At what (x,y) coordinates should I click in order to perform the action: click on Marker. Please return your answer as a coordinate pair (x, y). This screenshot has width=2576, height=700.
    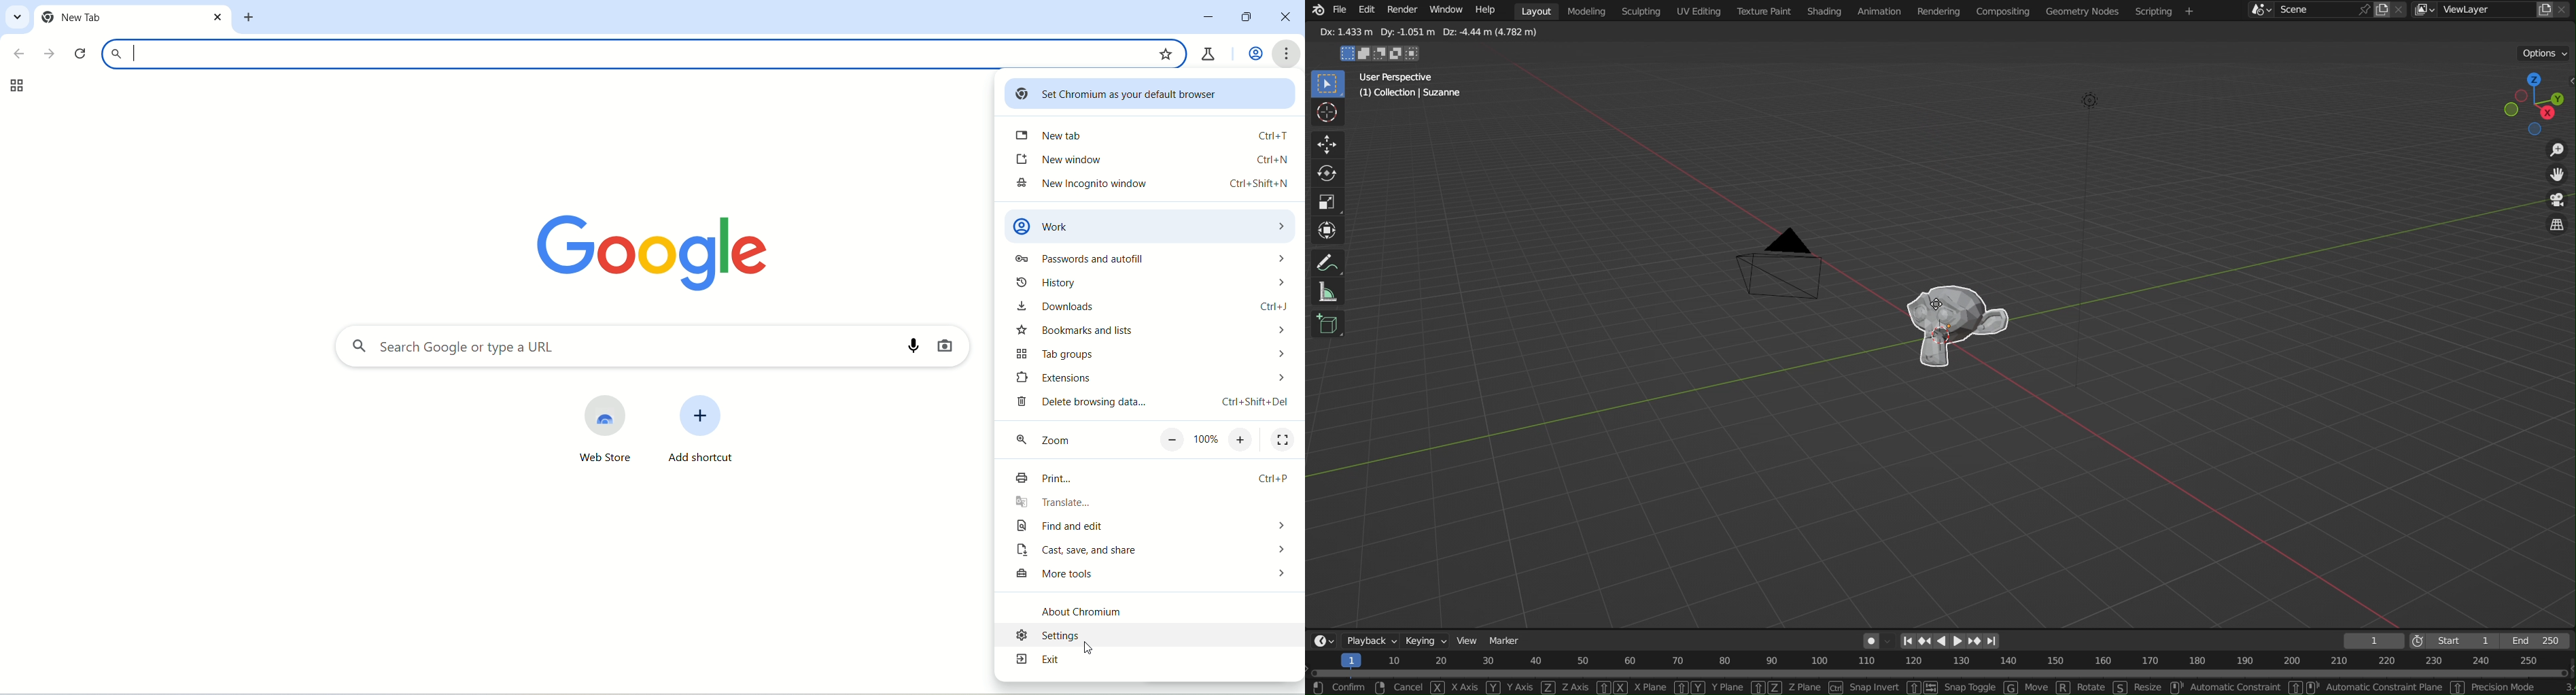
    Looking at the image, I should click on (1506, 641).